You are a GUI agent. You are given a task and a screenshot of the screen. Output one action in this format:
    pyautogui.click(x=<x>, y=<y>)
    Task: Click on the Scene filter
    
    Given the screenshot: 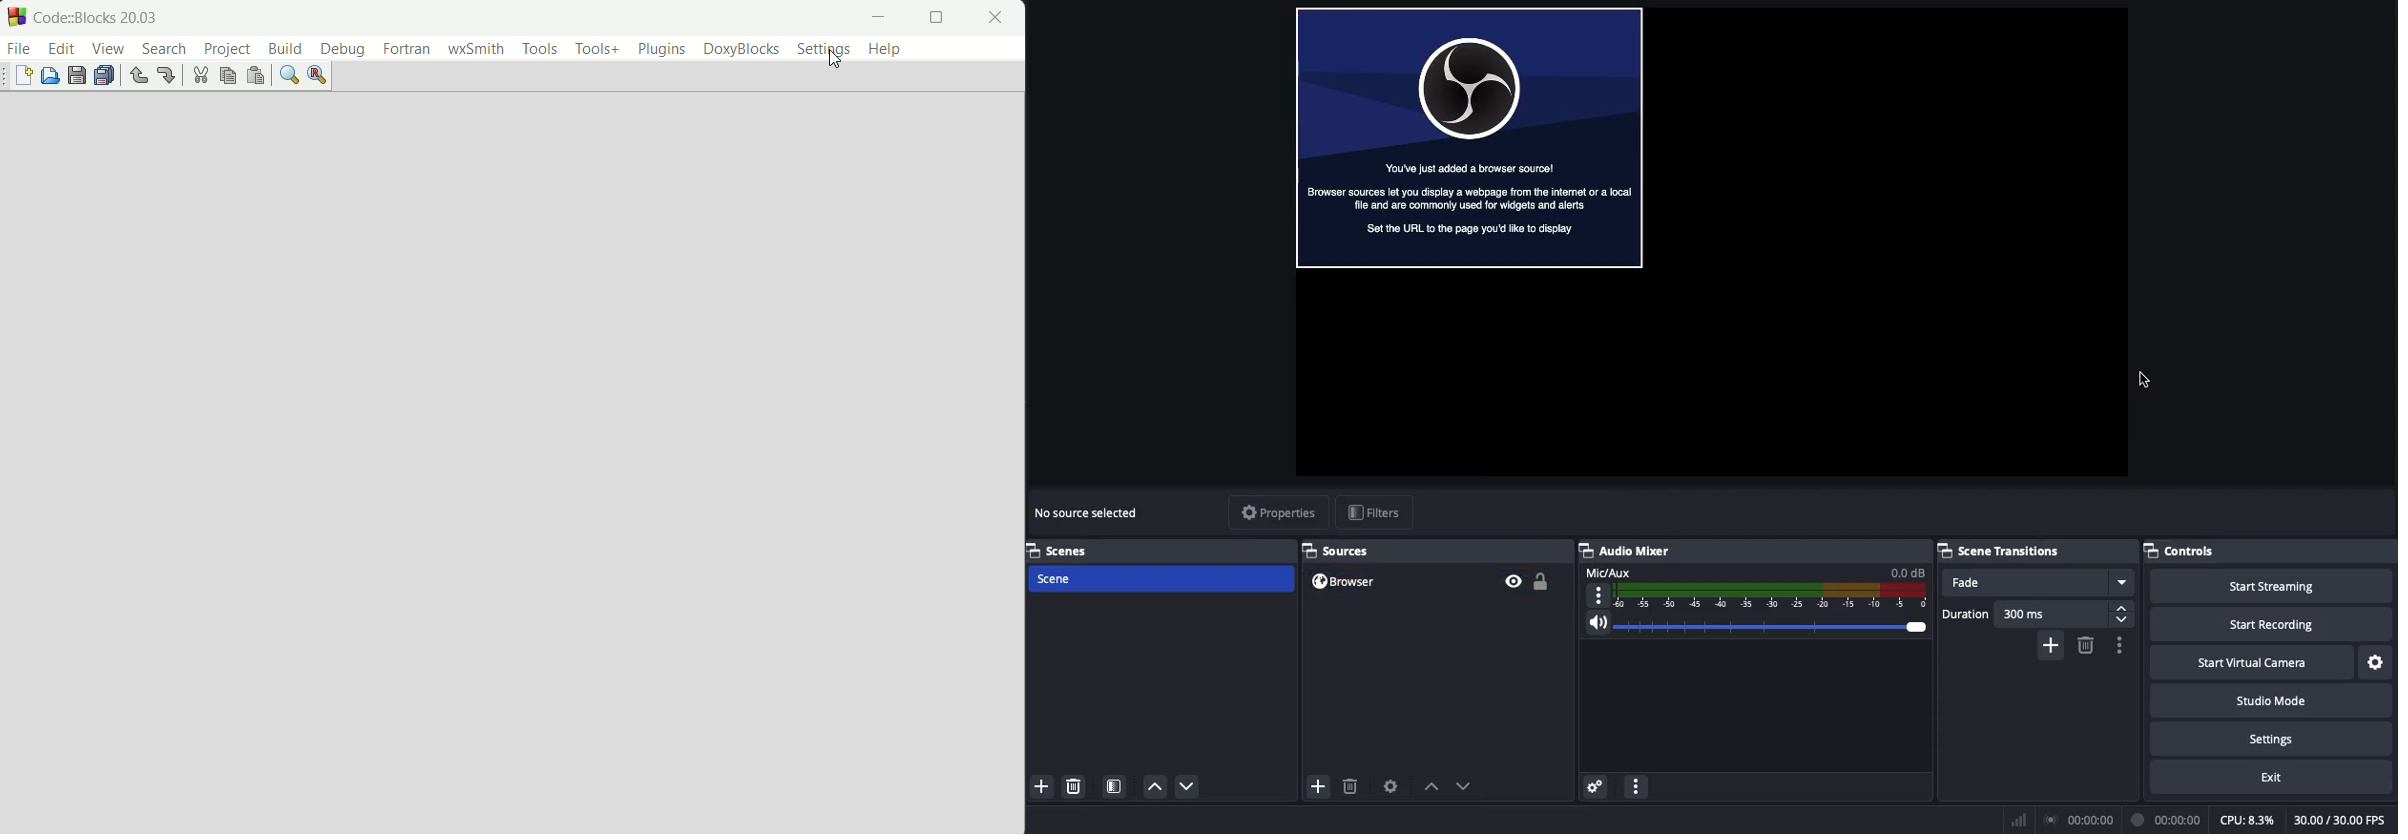 What is the action you would take?
    pyautogui.click(x=1113, y=782)
    